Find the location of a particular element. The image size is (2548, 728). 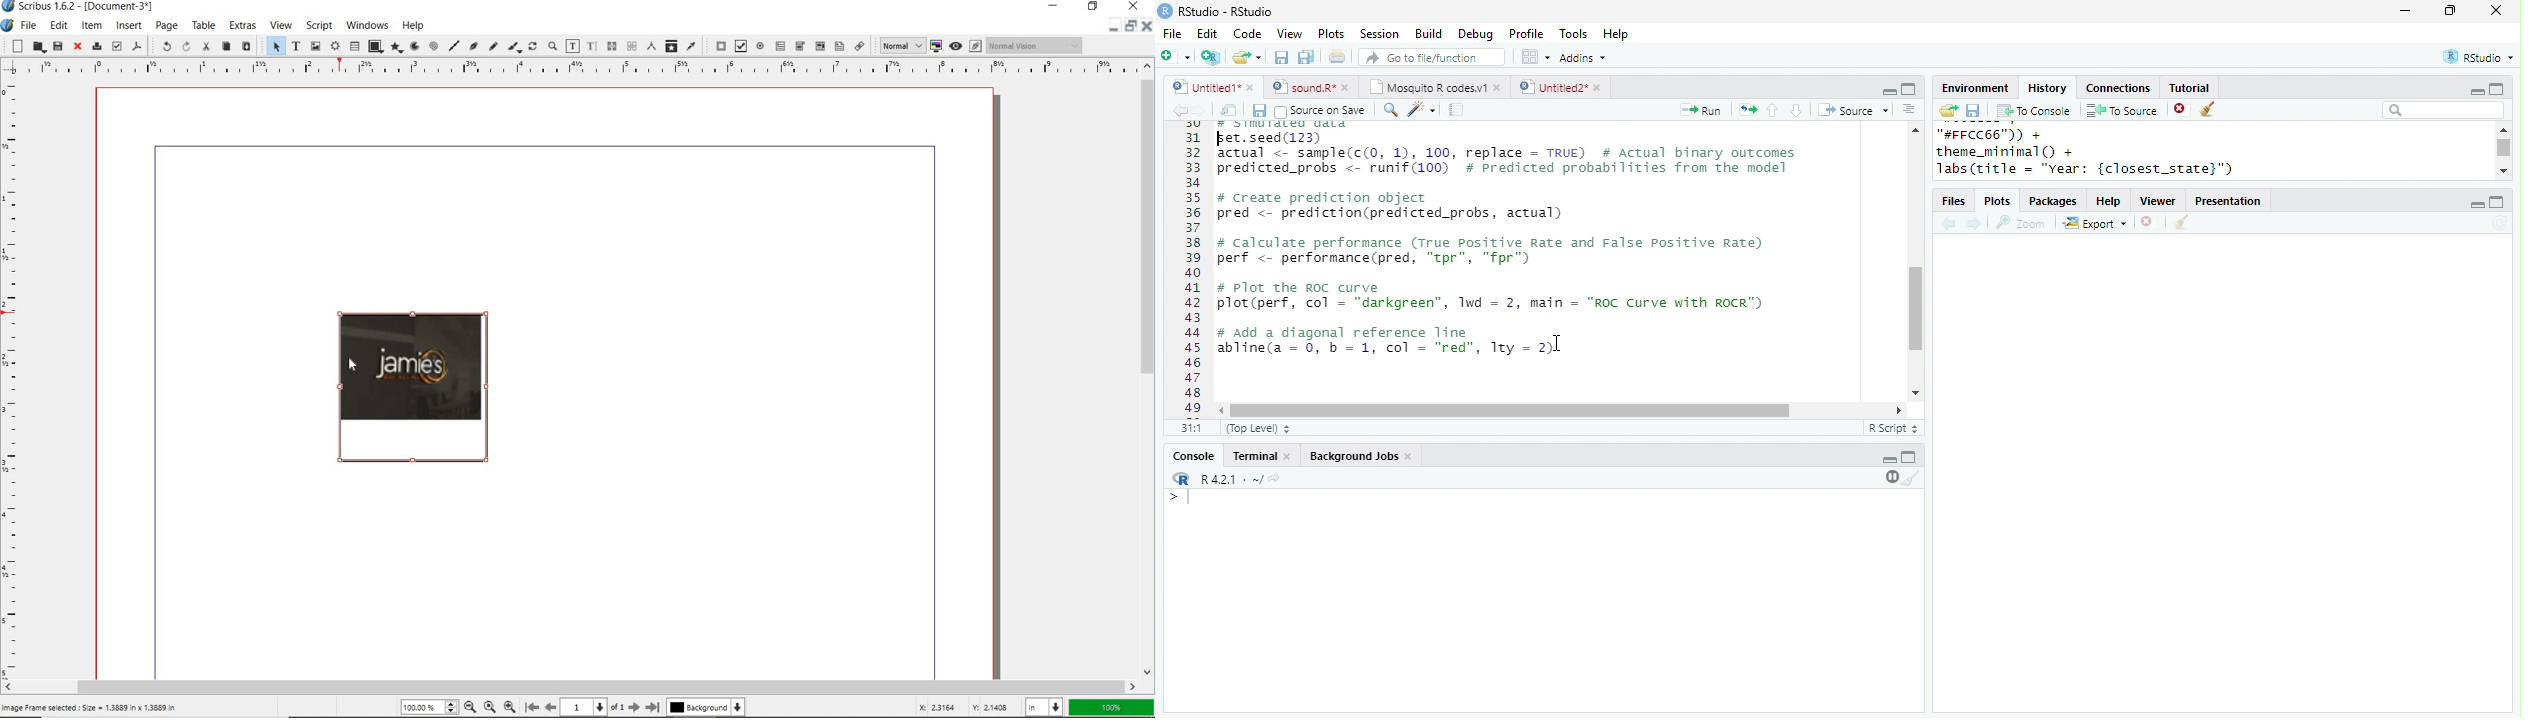

RStudio-RStudio is located at coordinates (1230, 12).